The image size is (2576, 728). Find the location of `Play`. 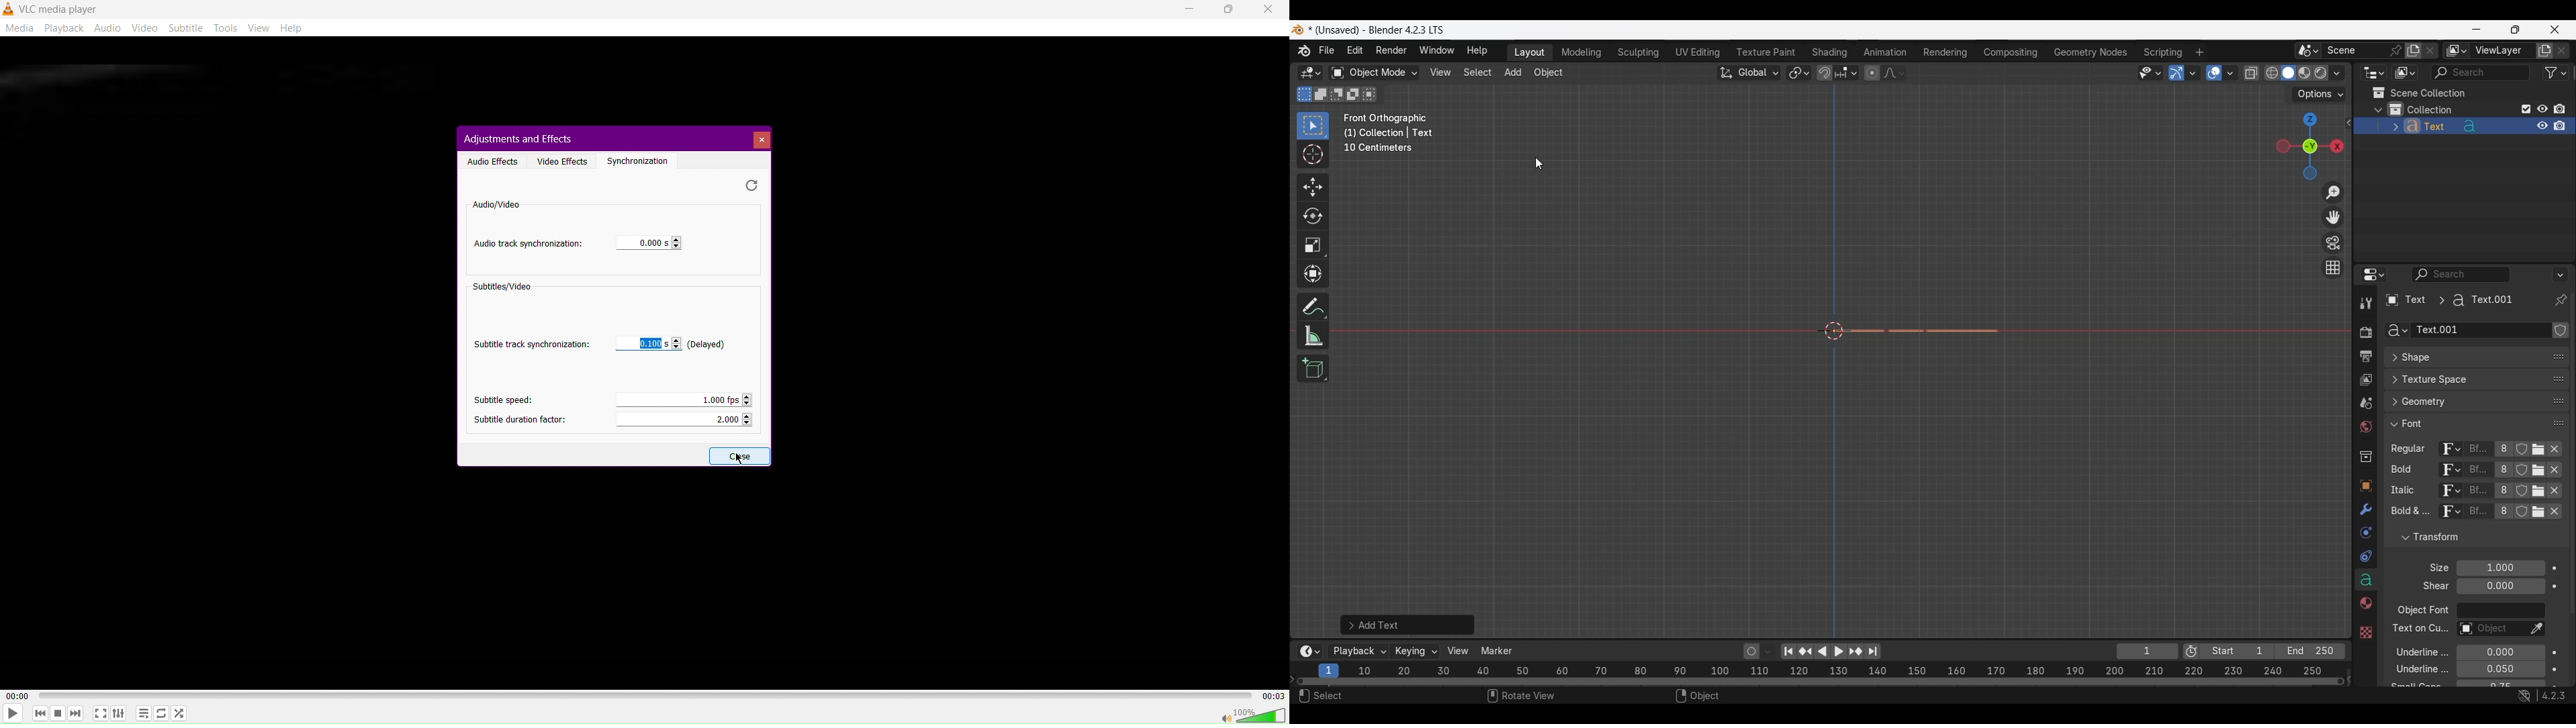

Play is located at coordinates (15, 713).